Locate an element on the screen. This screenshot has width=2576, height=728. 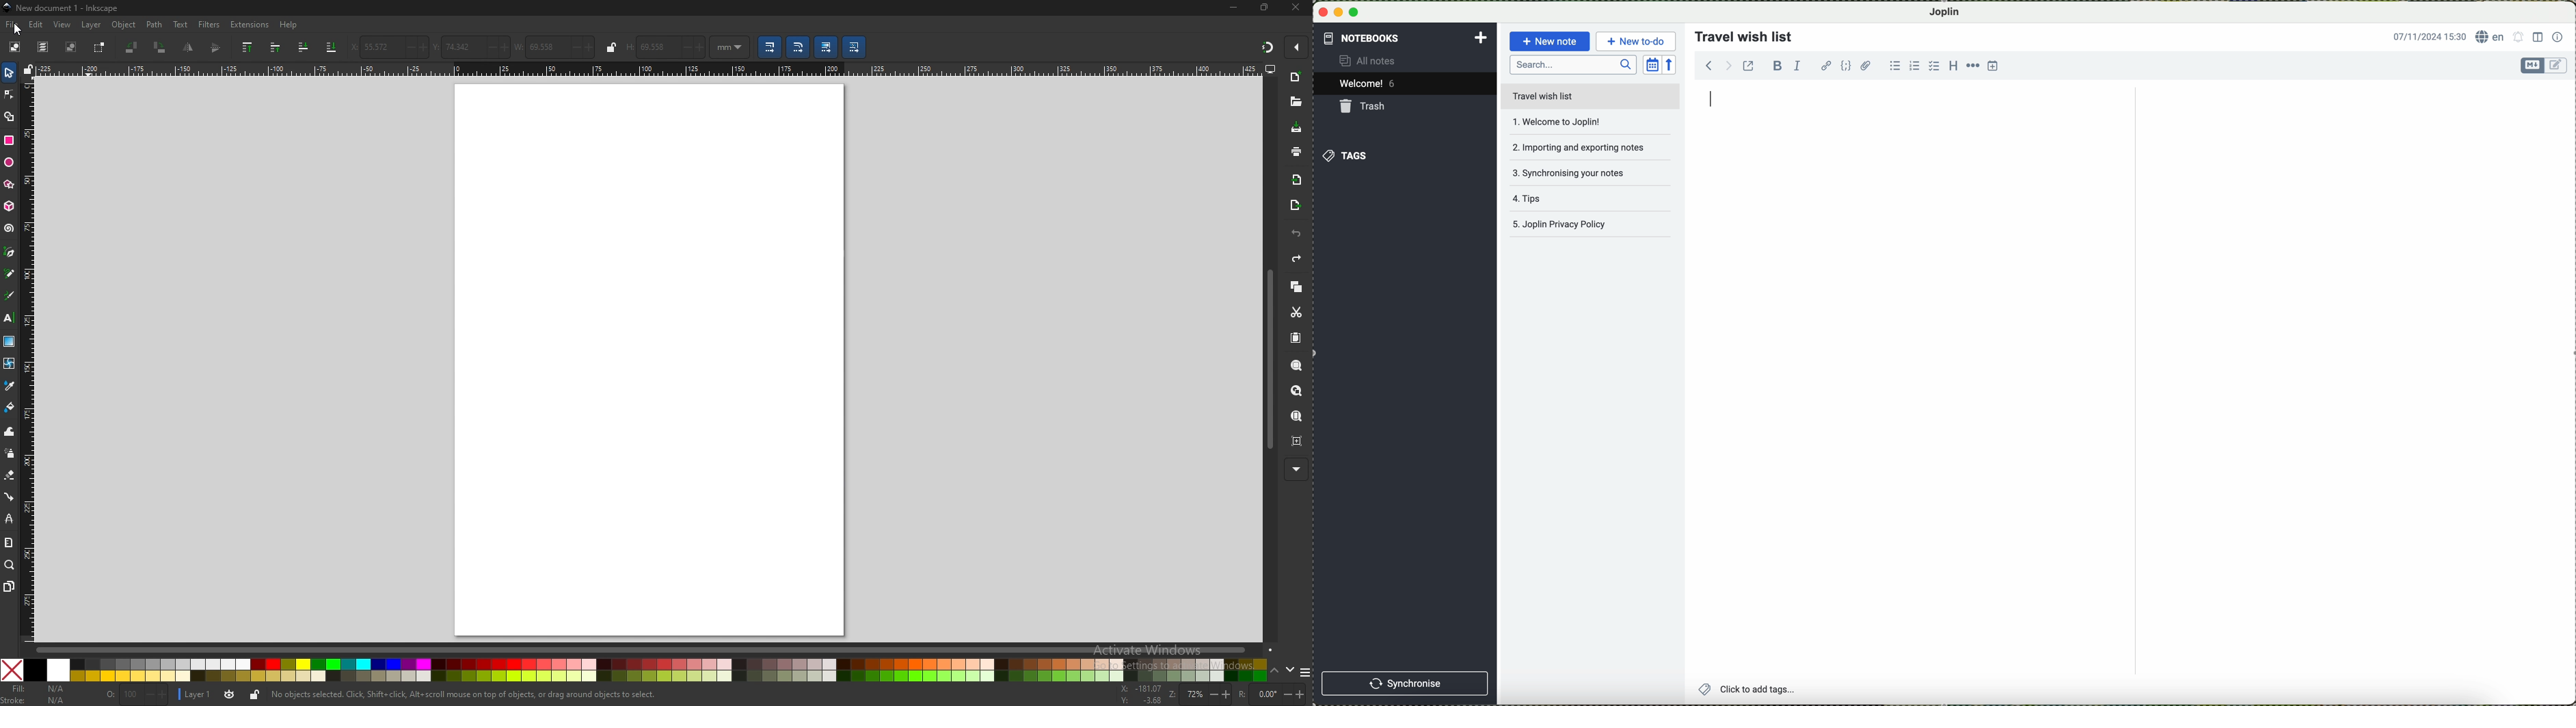
lower selection to bottom is located at coordinates (332, 47).